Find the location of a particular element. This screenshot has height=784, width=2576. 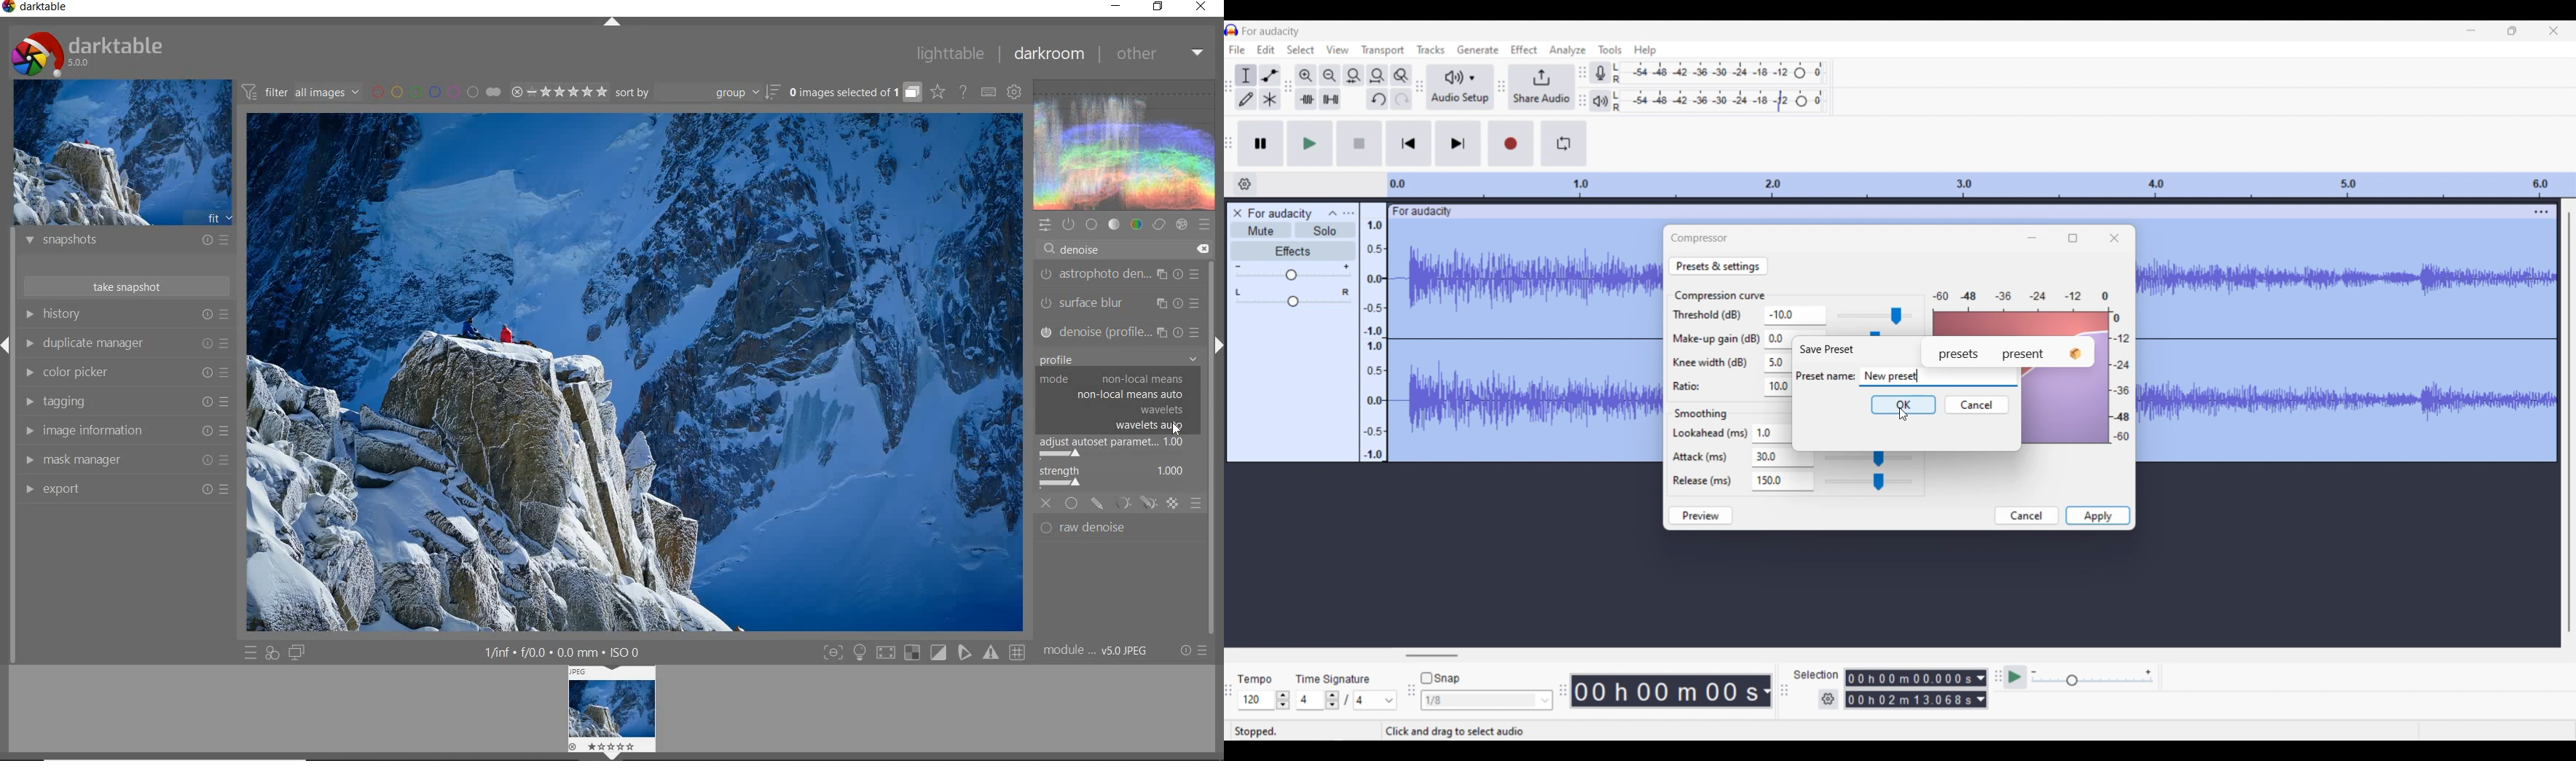

Snap is located at coordinates (1440, 678).